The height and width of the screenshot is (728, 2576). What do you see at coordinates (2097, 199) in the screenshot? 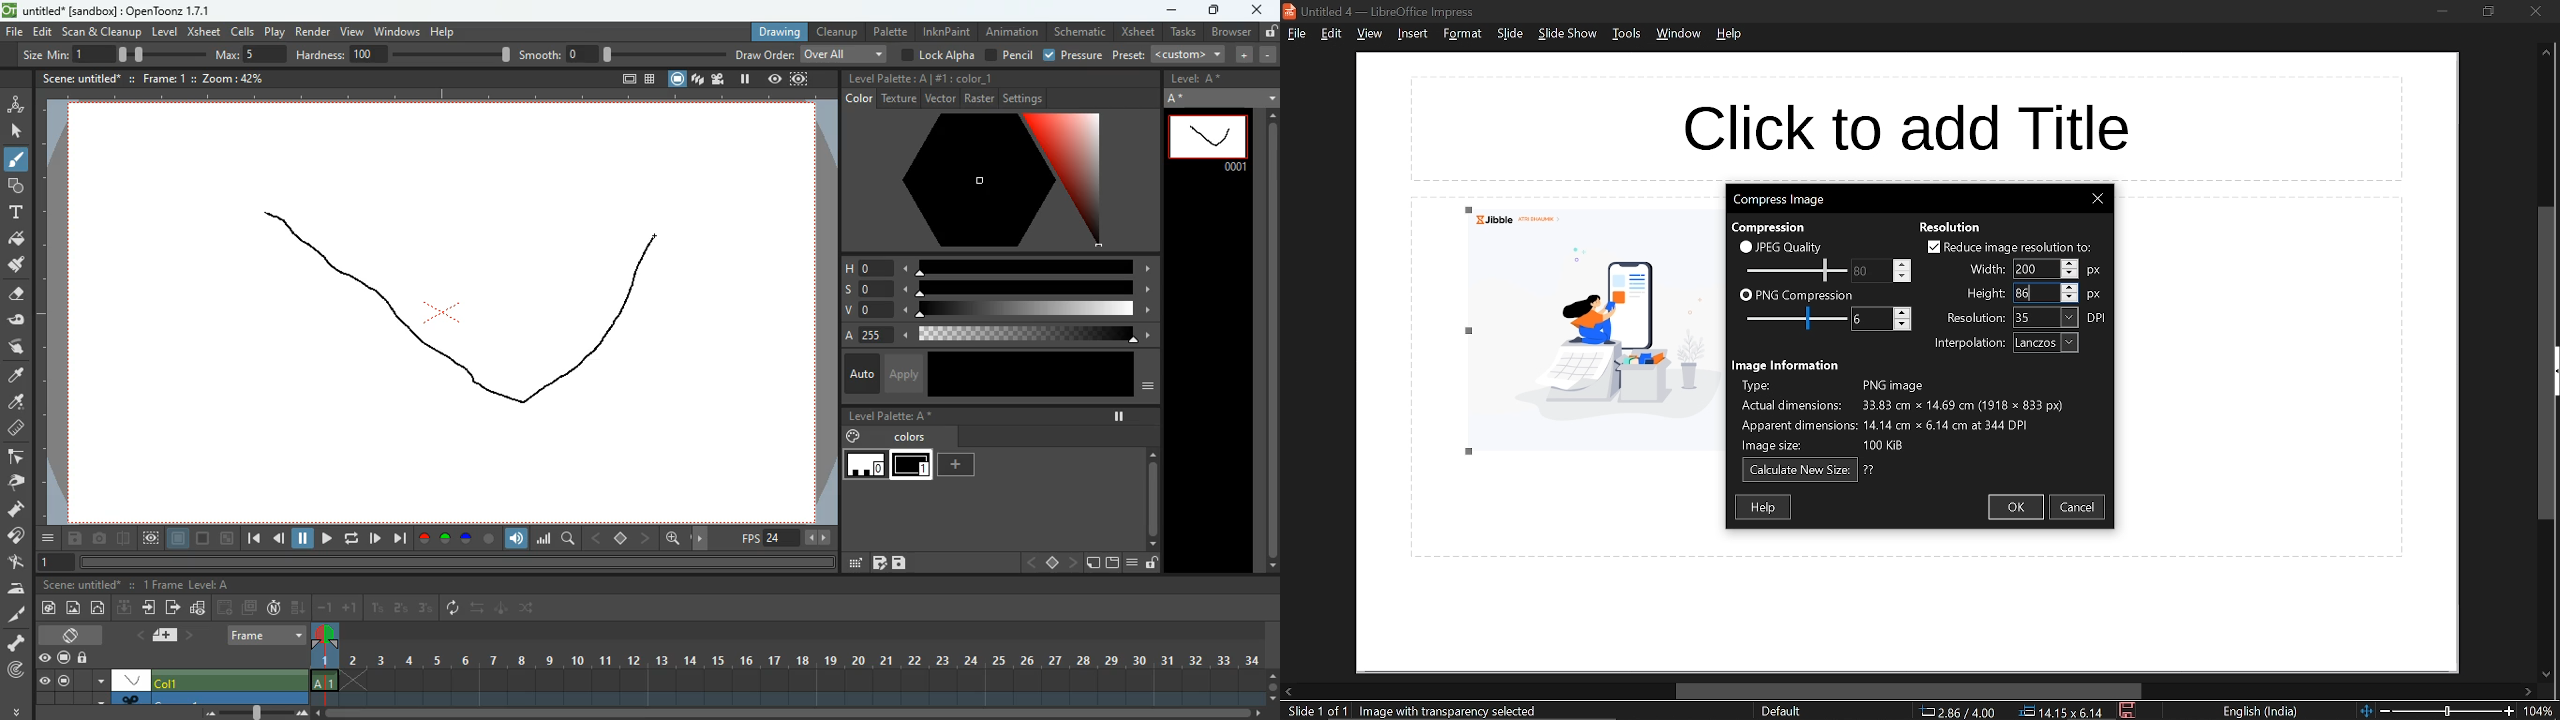
I see `Close` at bounding box center [2097, 199].